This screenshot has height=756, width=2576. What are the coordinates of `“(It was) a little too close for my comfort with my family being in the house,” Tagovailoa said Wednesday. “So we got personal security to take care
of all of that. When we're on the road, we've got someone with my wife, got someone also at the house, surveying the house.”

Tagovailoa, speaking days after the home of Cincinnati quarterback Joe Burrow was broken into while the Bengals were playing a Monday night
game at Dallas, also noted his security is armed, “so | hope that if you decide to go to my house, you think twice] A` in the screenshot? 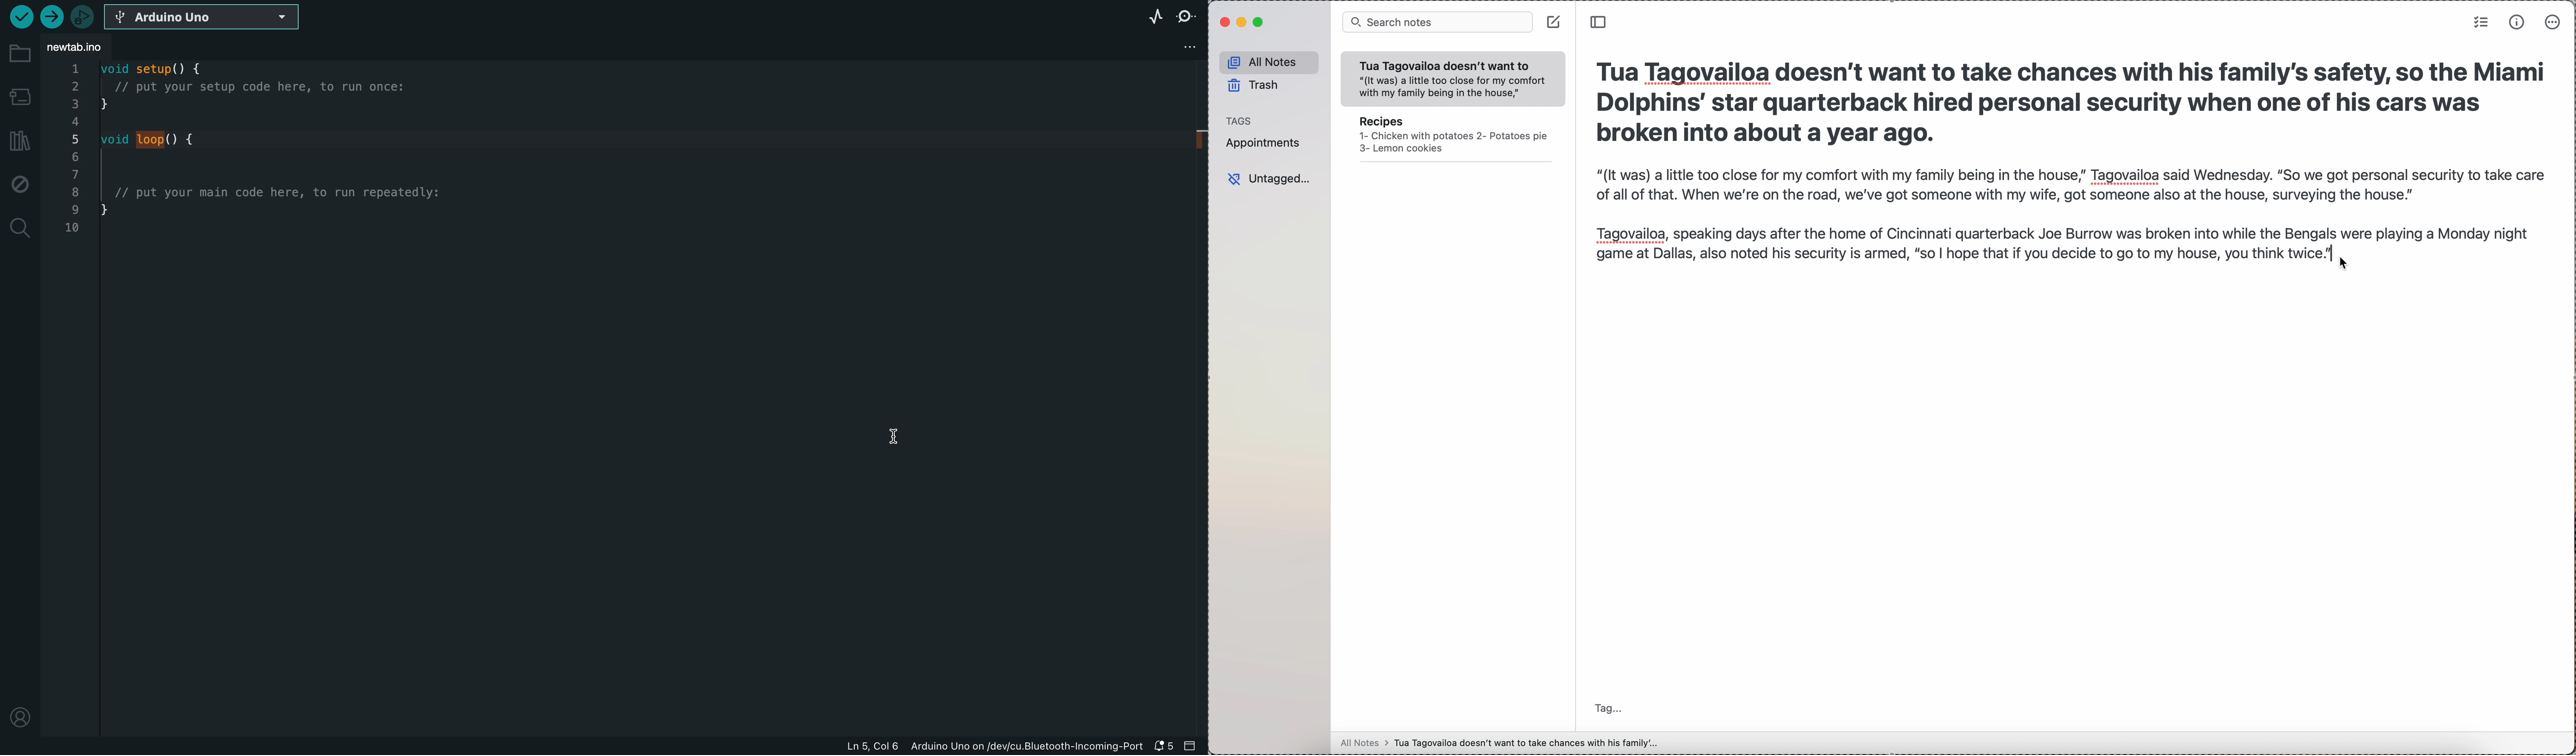 It's located at (2066, 216).